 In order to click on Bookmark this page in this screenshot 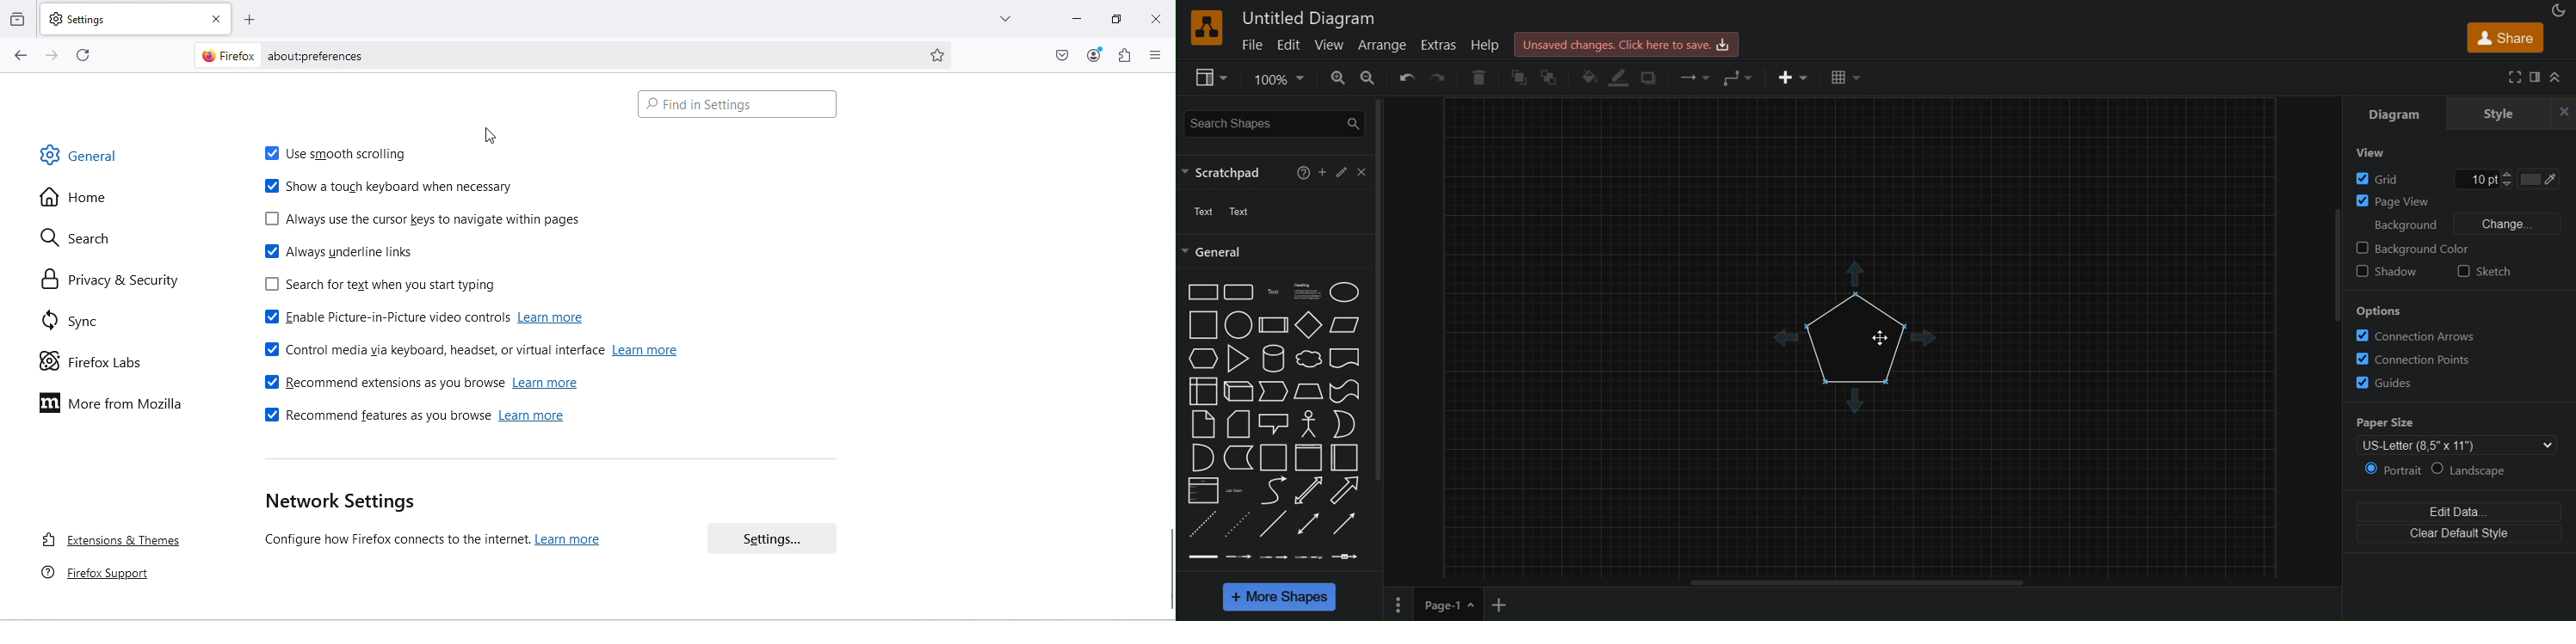, I will do `click(948, 57)`.